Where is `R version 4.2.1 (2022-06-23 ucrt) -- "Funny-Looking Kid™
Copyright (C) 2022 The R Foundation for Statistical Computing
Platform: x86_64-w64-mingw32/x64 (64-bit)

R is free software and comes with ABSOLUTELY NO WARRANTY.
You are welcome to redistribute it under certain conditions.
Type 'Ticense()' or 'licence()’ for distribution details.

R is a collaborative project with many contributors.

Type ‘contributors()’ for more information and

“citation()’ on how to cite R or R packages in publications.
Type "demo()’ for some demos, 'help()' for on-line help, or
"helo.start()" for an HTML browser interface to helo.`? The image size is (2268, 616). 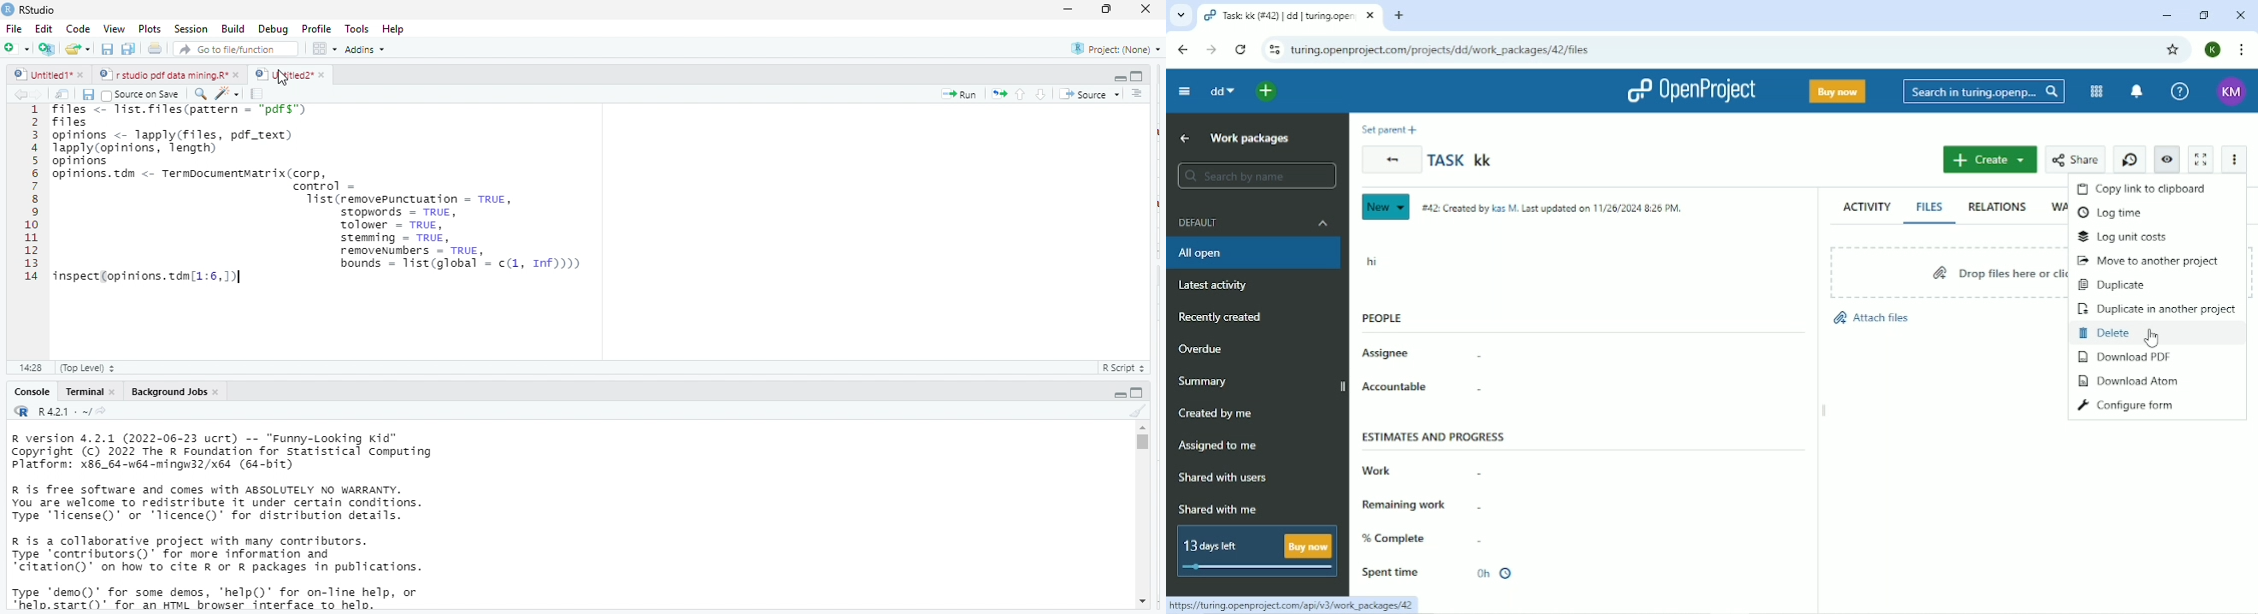
R version 4.2.1 (2022-06-23 ucrt) -- "Funny-Looking Kid™
Copyright (C) 2022 The R Foundation for Statistical Computing
Platform: x86_64-w64-mingw32/x64 (64-bit)

R is free software and comes with ABSOLUTELY NO WARRANTY.
You are welcome to redistribute it under certain conditions.
Type 'Ticense()' or 'licence()’ for distribution details.

R is a collaborative project with many contributors.

Type ‘contributors()’ for more information and

“citation()’ on how to cite R or R packages in publications.
Type "demo()’ for some demos, 'help()' for on-line help, or
"helo.start()" for an HTML browser interface to helo. is located at coordinates (249, 522).